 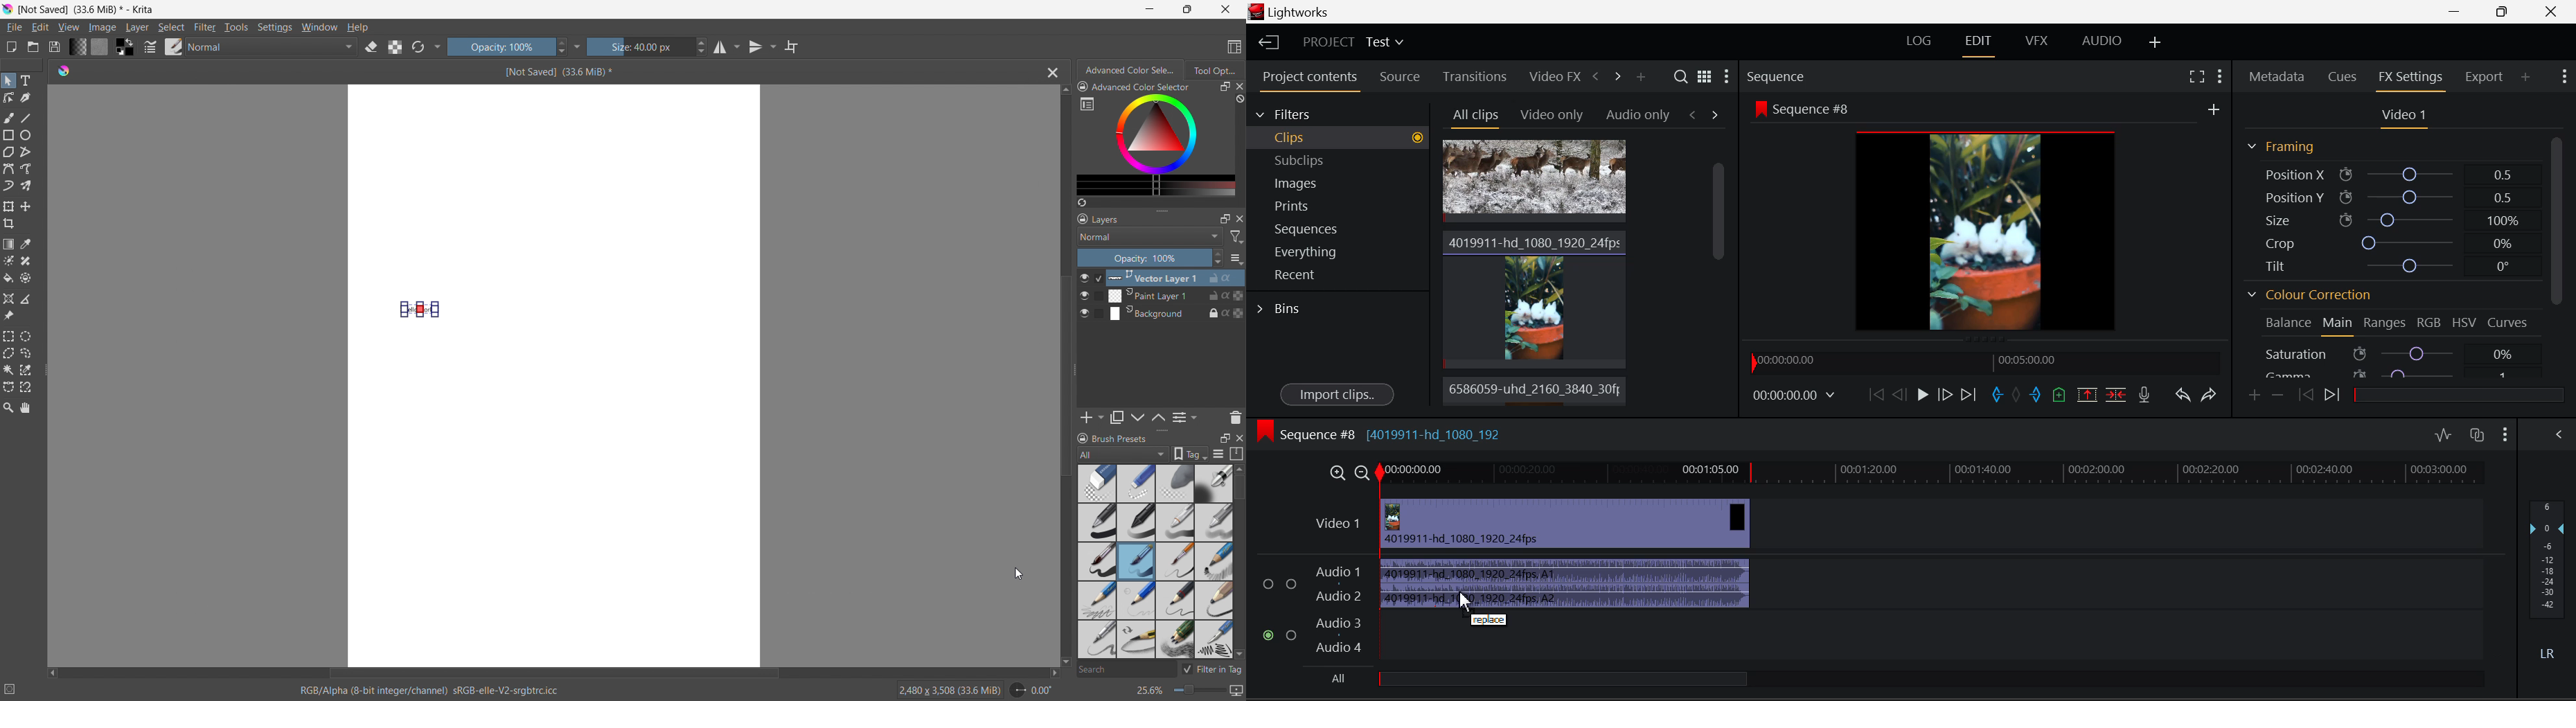 I want to click on horizontal mirror tool, so click(x=726, y=47).